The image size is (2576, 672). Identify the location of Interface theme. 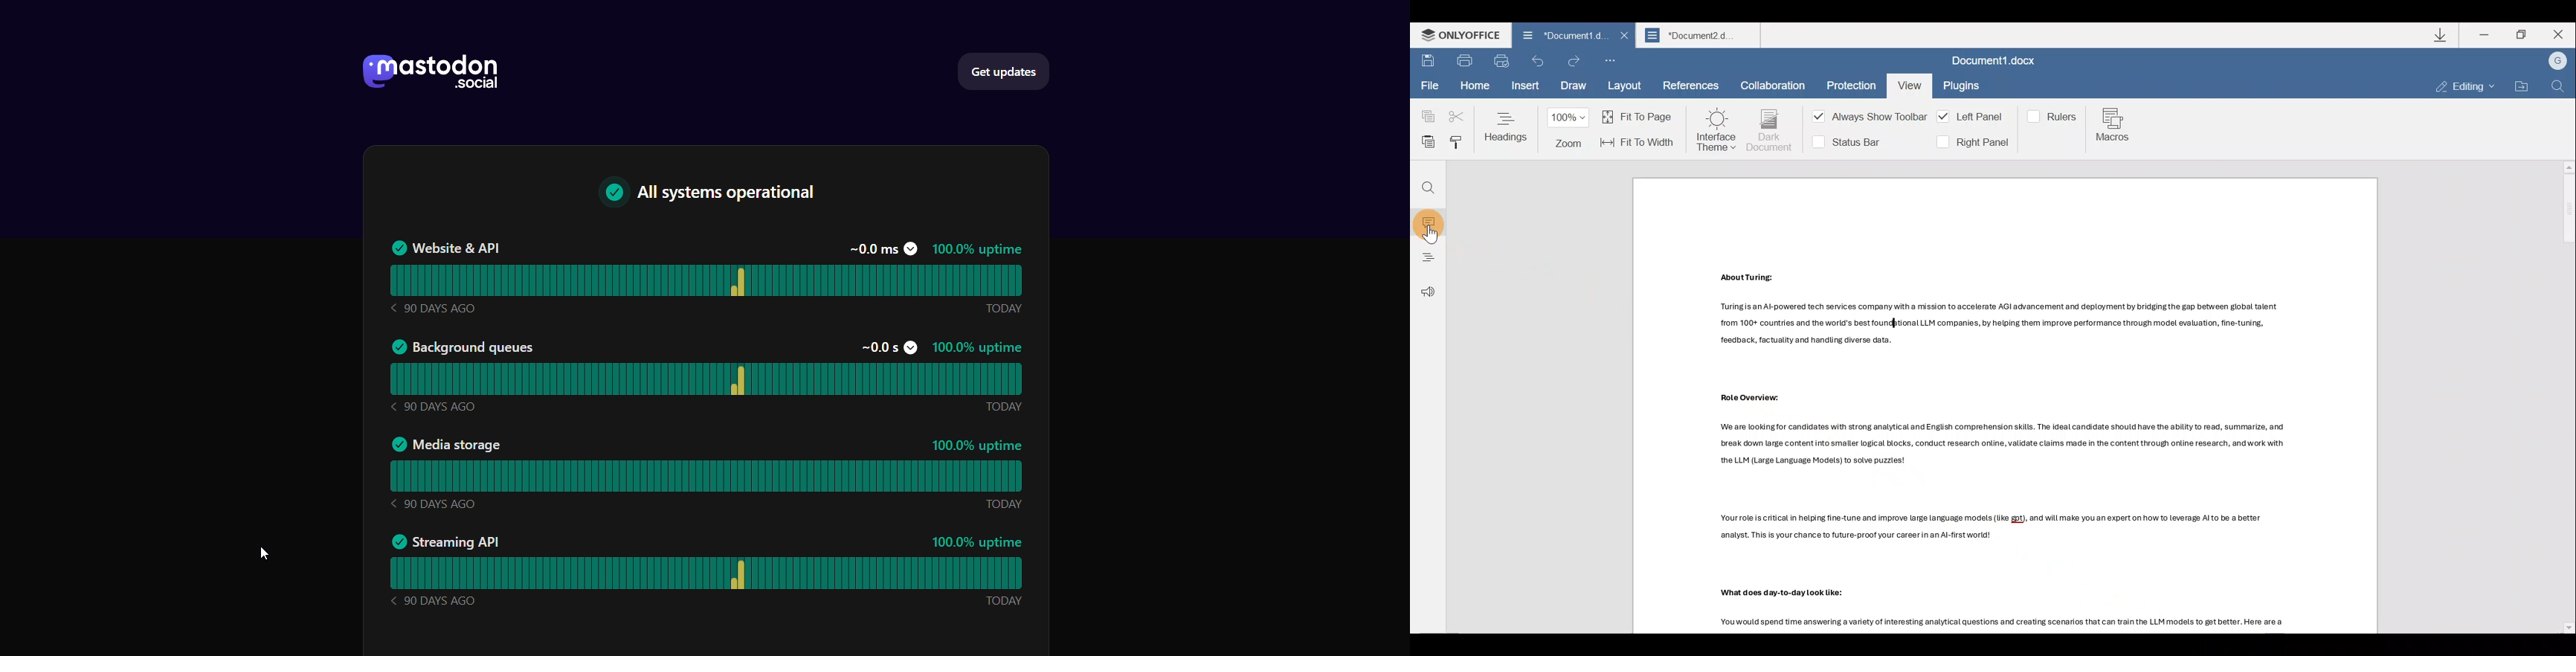
(1716, 130).